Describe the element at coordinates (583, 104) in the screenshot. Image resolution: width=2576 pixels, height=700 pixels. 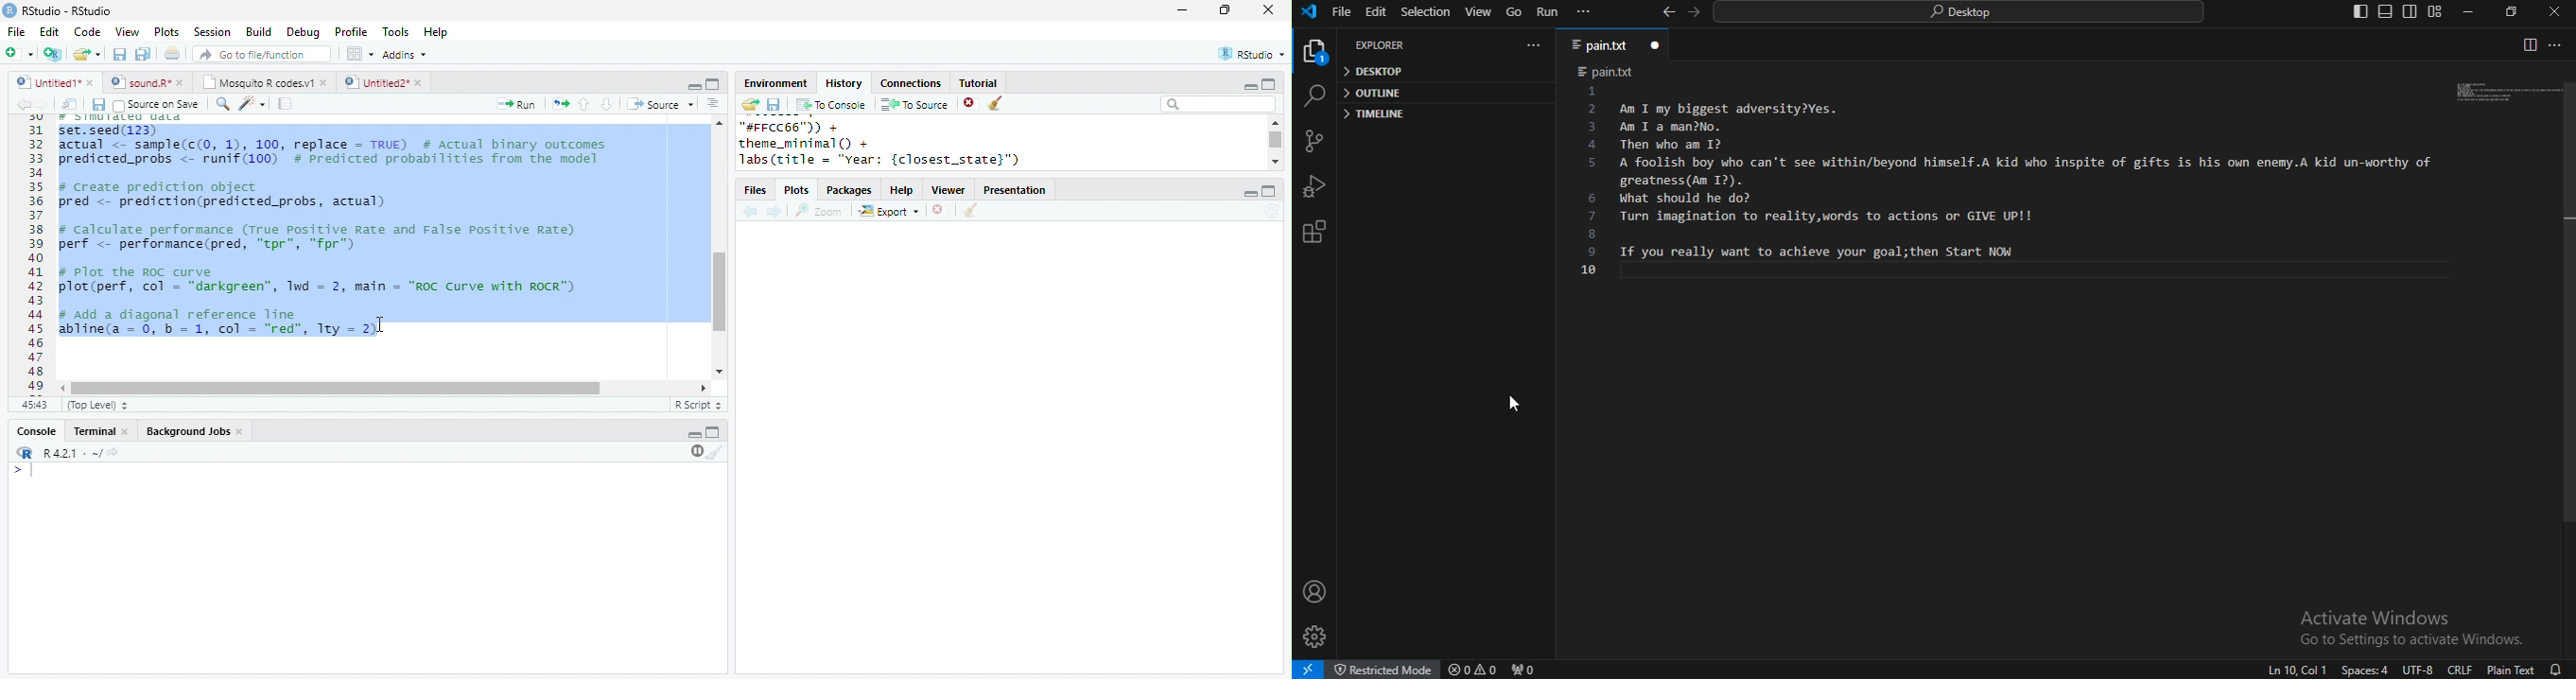
I see `up` at that location.